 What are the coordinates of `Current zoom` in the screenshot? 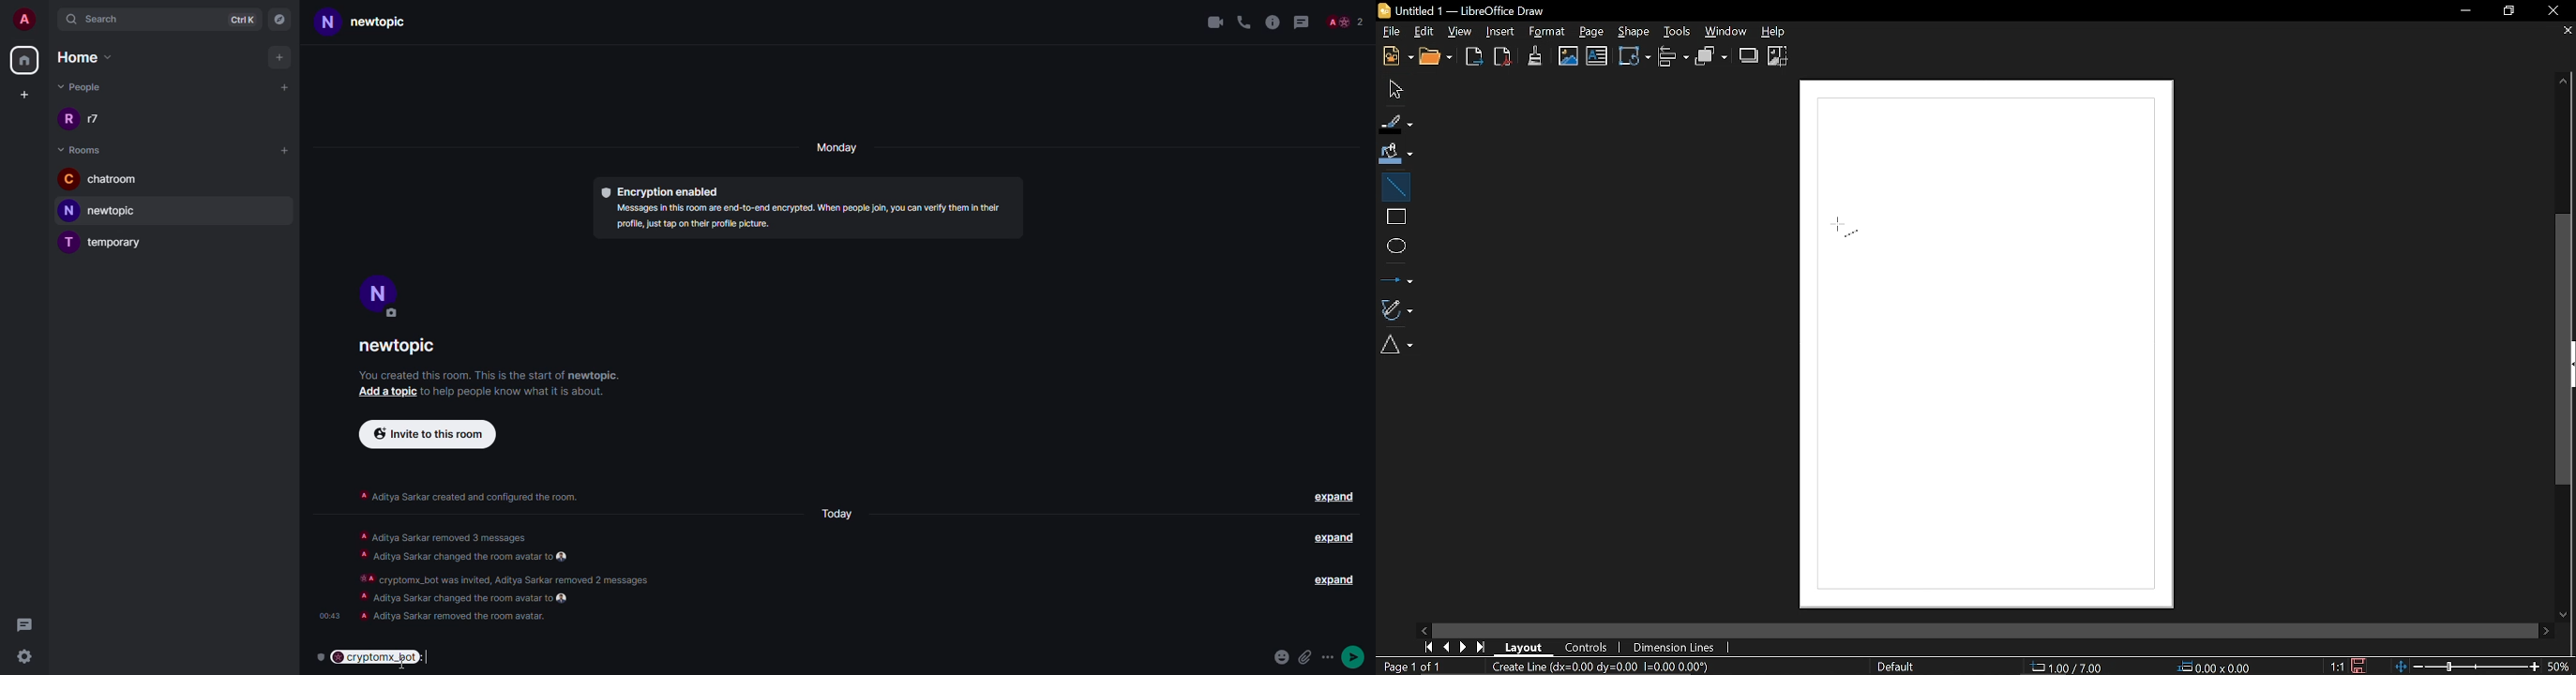 It's located at (2561, 667).